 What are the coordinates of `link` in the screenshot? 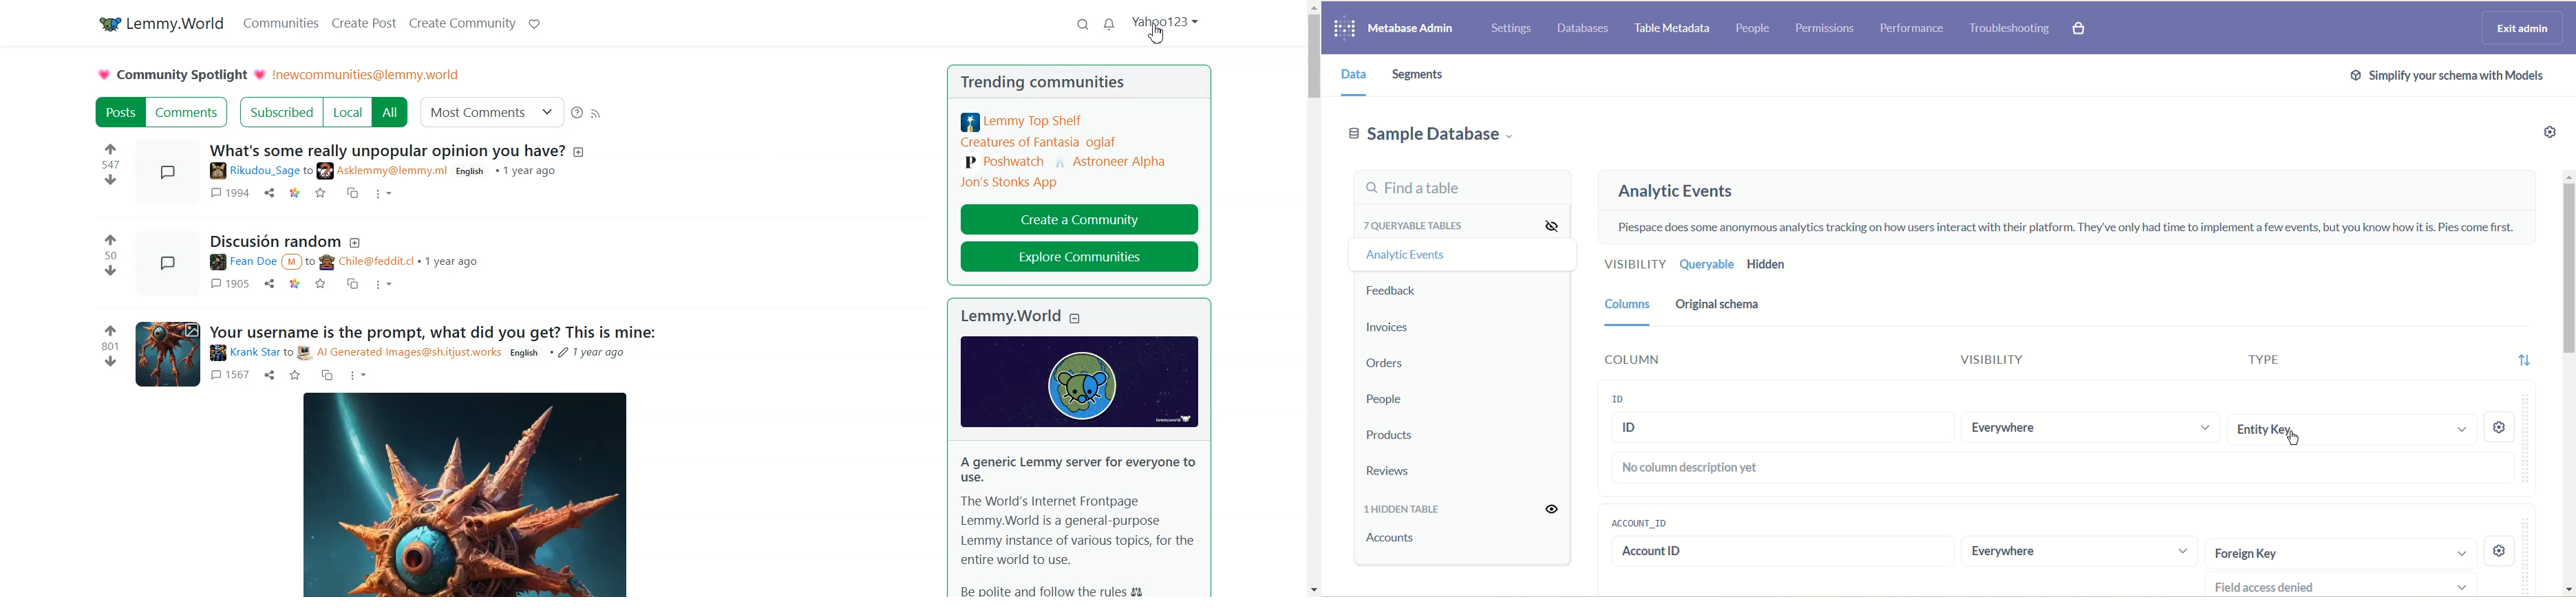 It's located at (295, 193).